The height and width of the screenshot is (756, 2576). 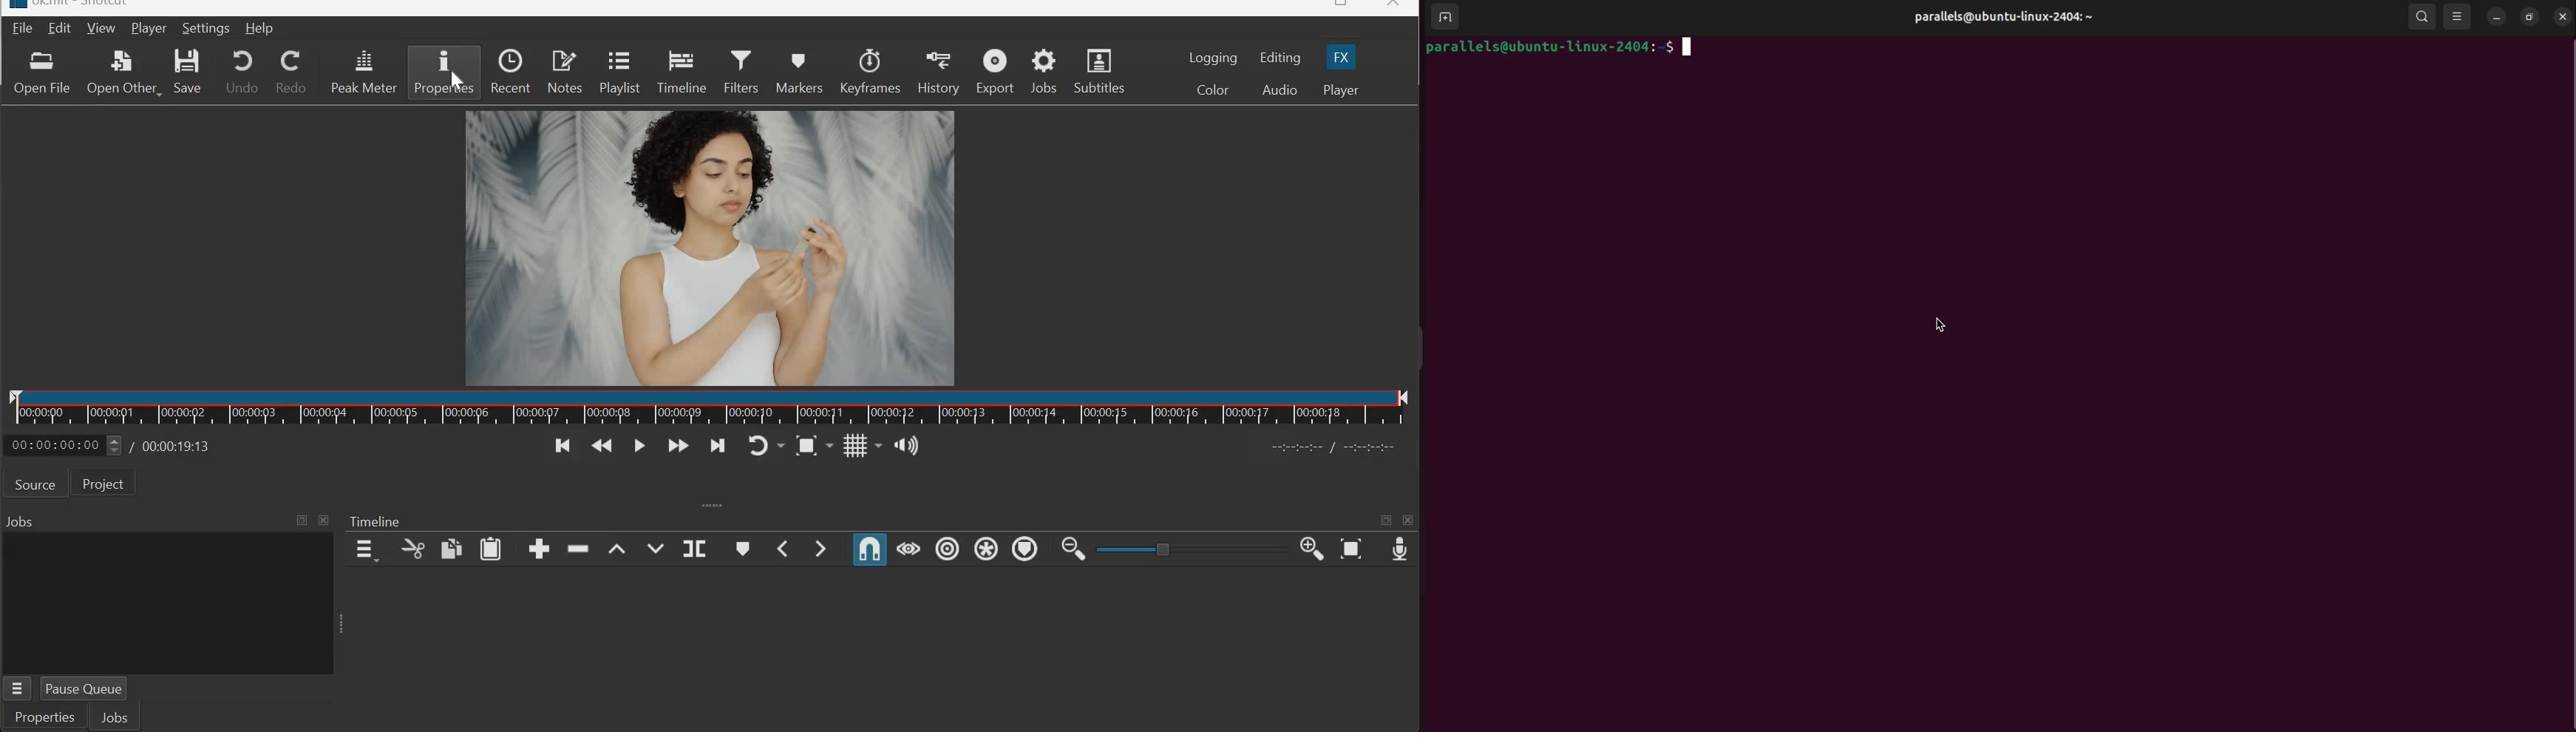 I want to click on lift, so click(x=616, y=546).